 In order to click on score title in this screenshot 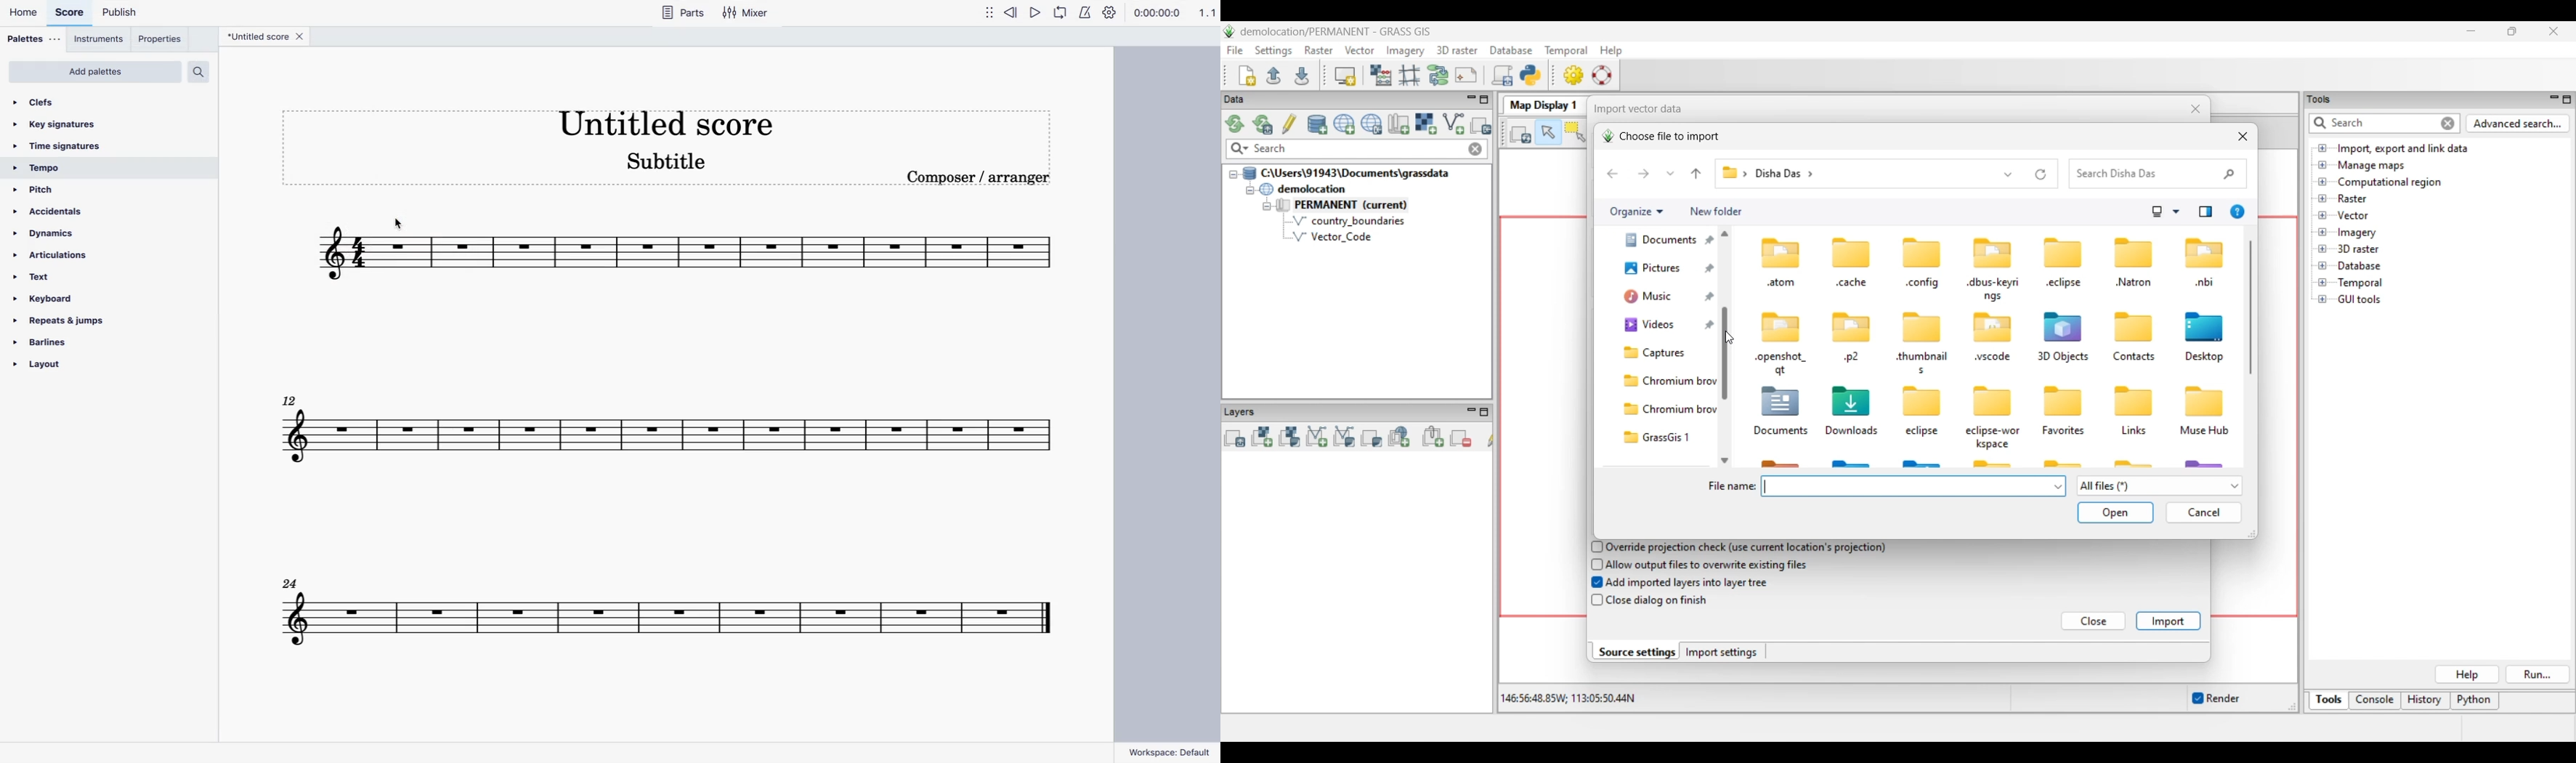, I will do `click(661, 119)`.